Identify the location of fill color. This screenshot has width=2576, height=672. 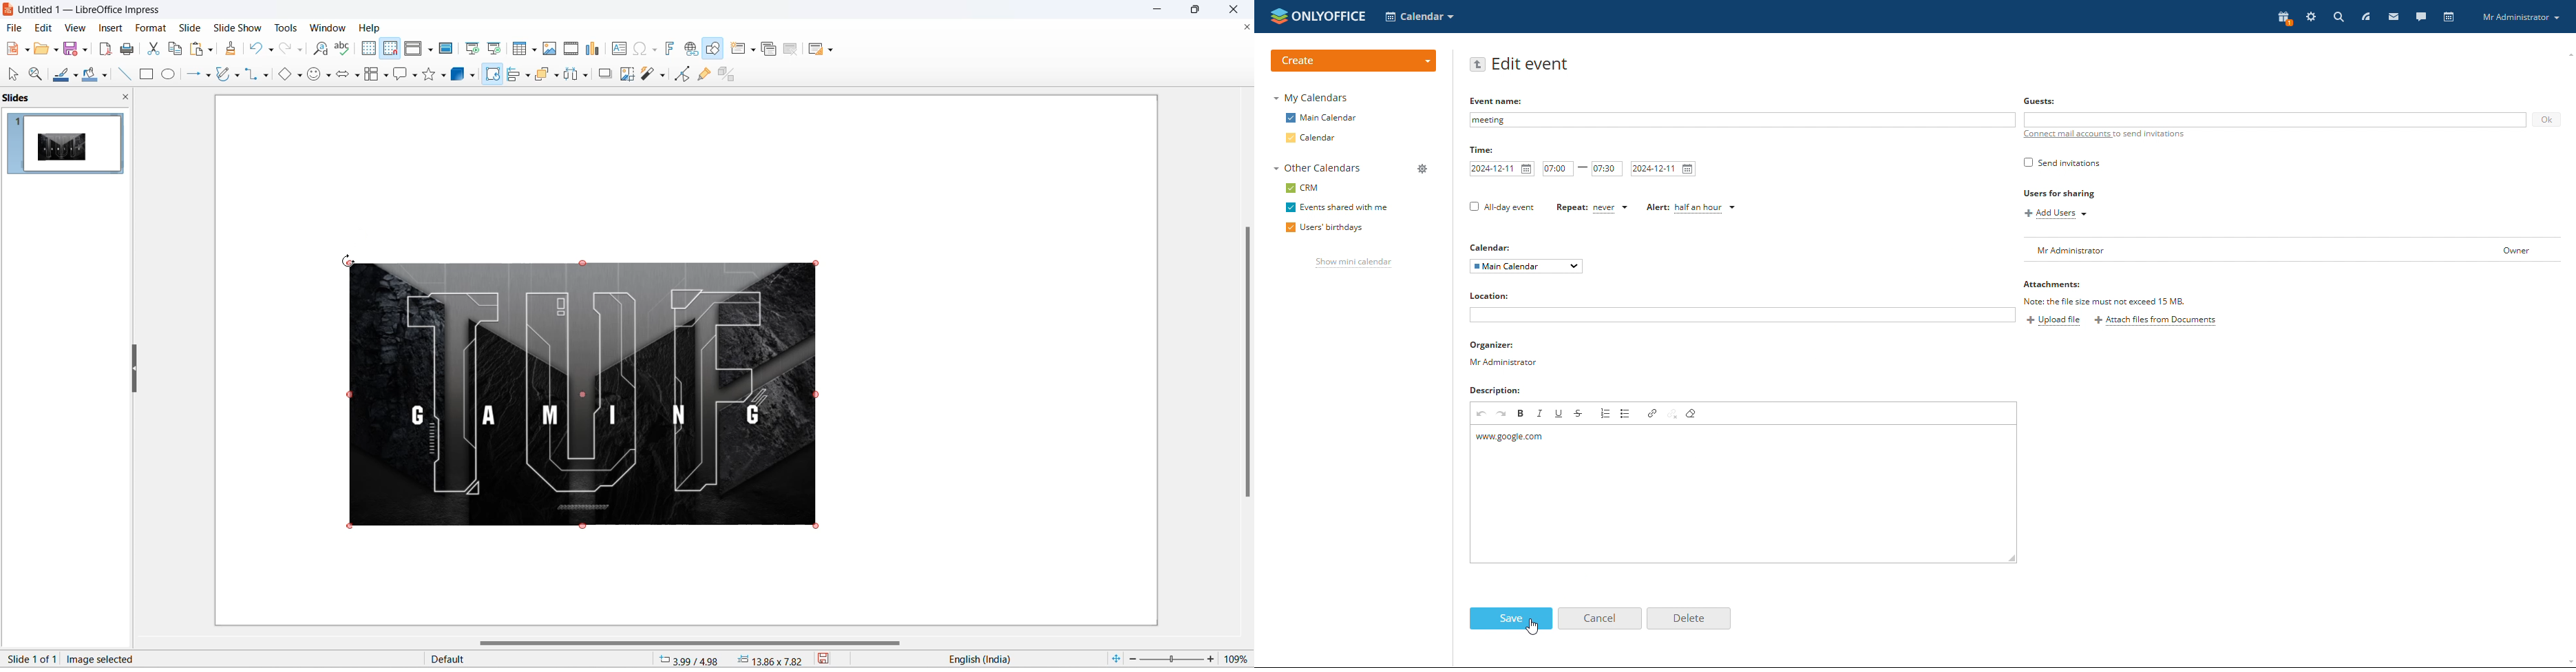
(88, 75).